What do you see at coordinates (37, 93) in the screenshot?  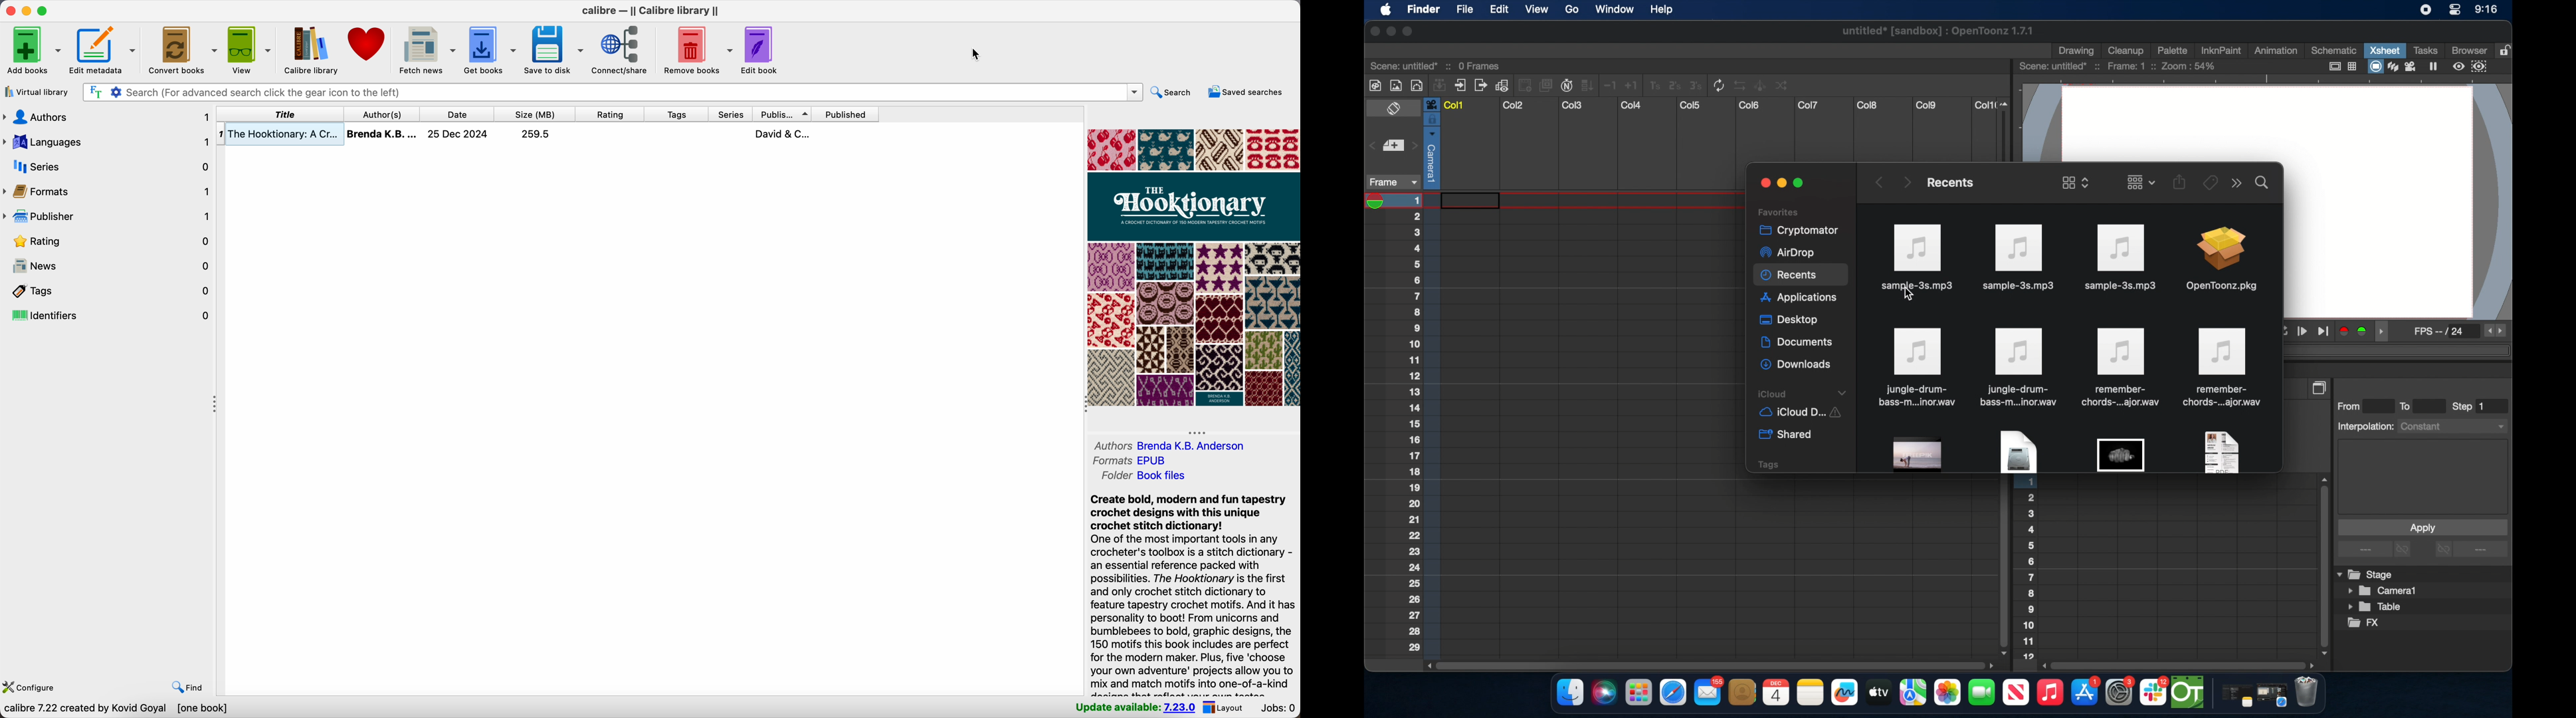 I see `virtual library` at bounding box center [37, 93].